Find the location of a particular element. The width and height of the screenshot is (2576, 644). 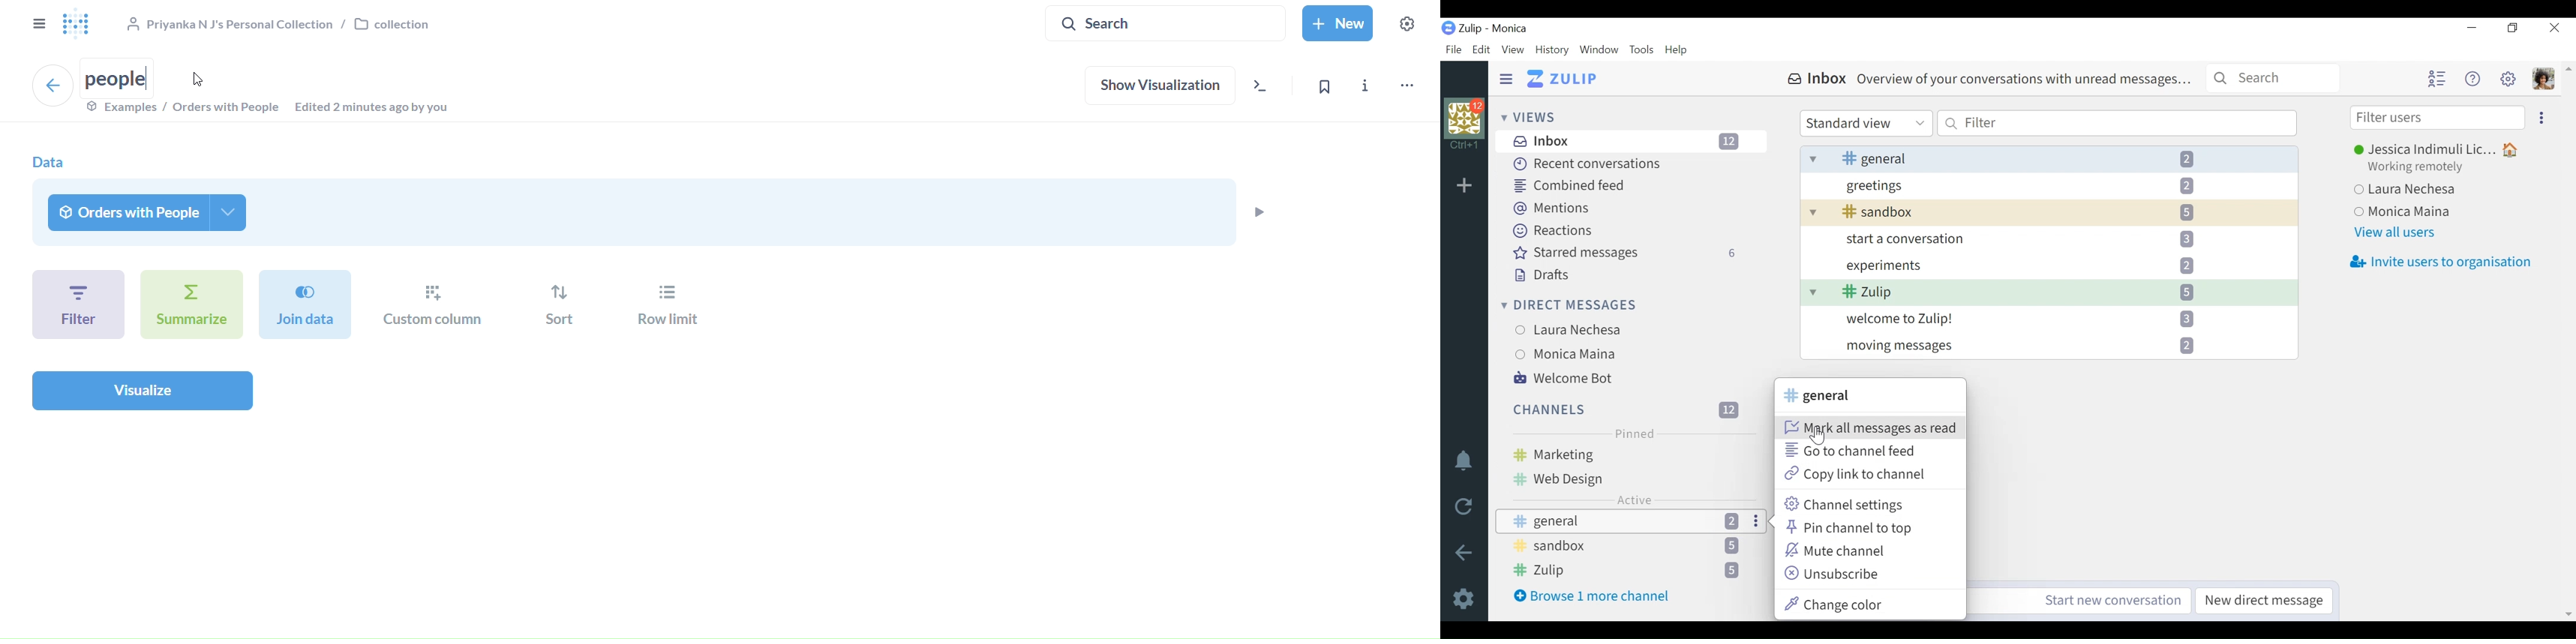

Jessica Indimuli Lic... is located at coordinates (2440, 150).